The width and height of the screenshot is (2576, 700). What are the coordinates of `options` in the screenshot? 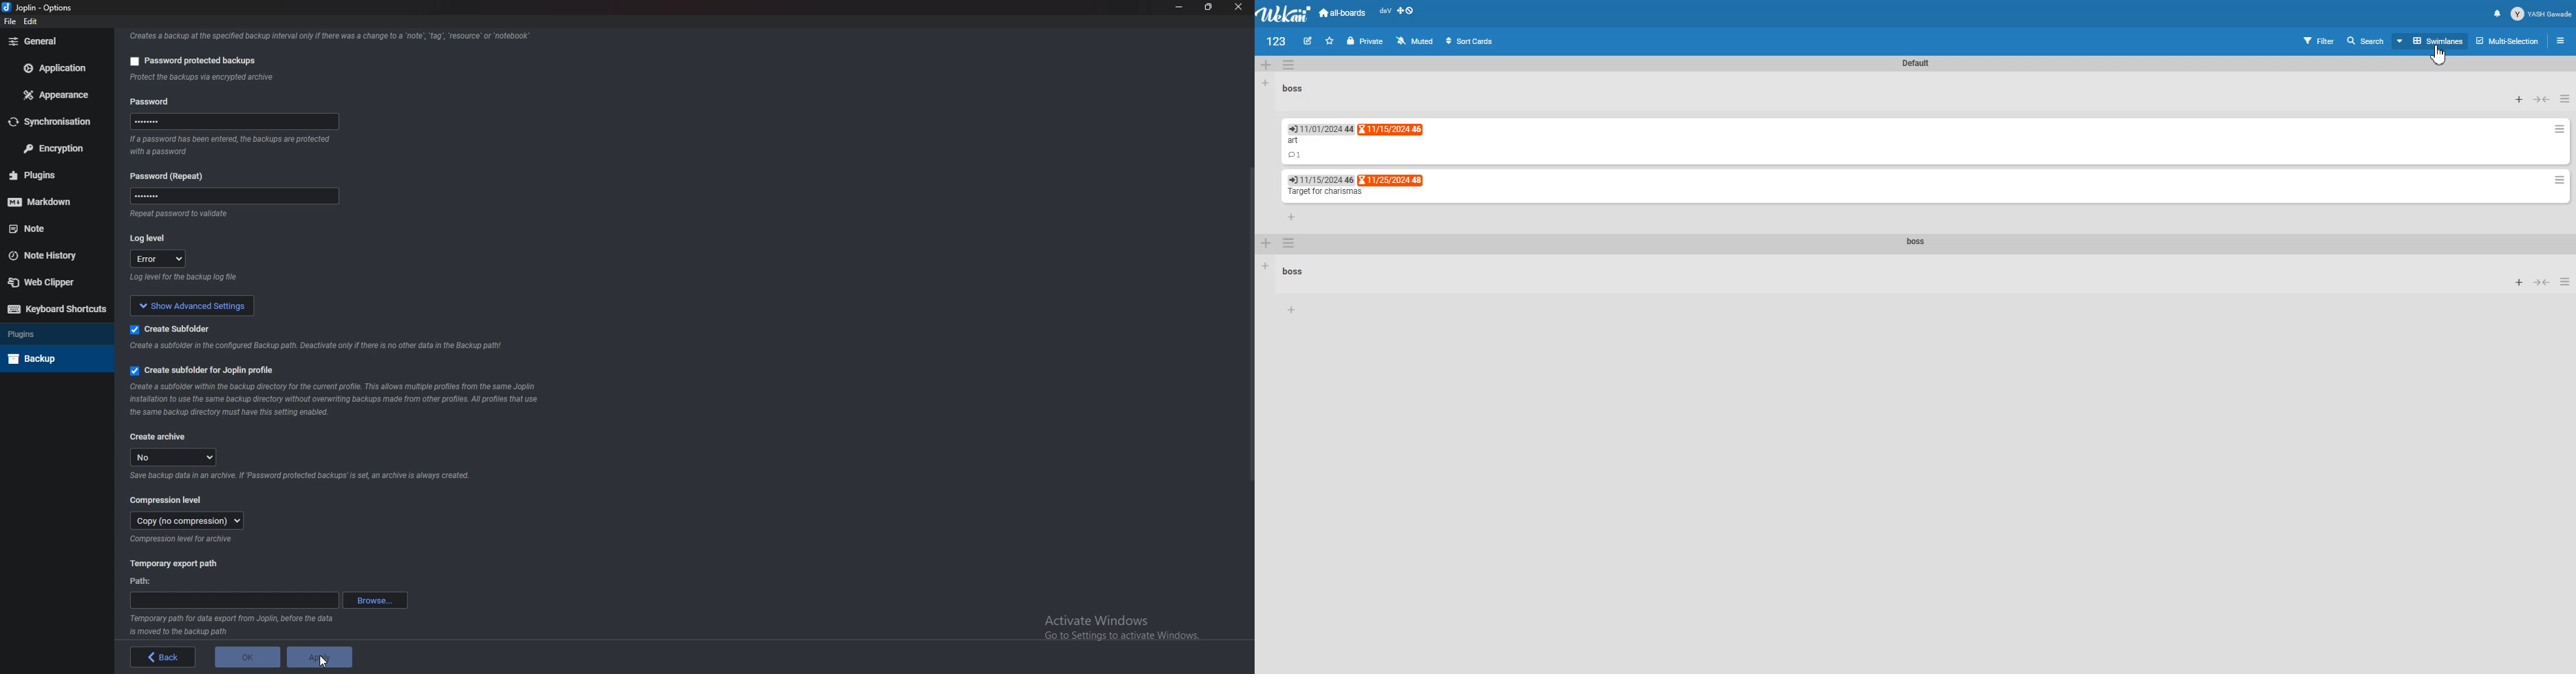 It's located at (59, 7).